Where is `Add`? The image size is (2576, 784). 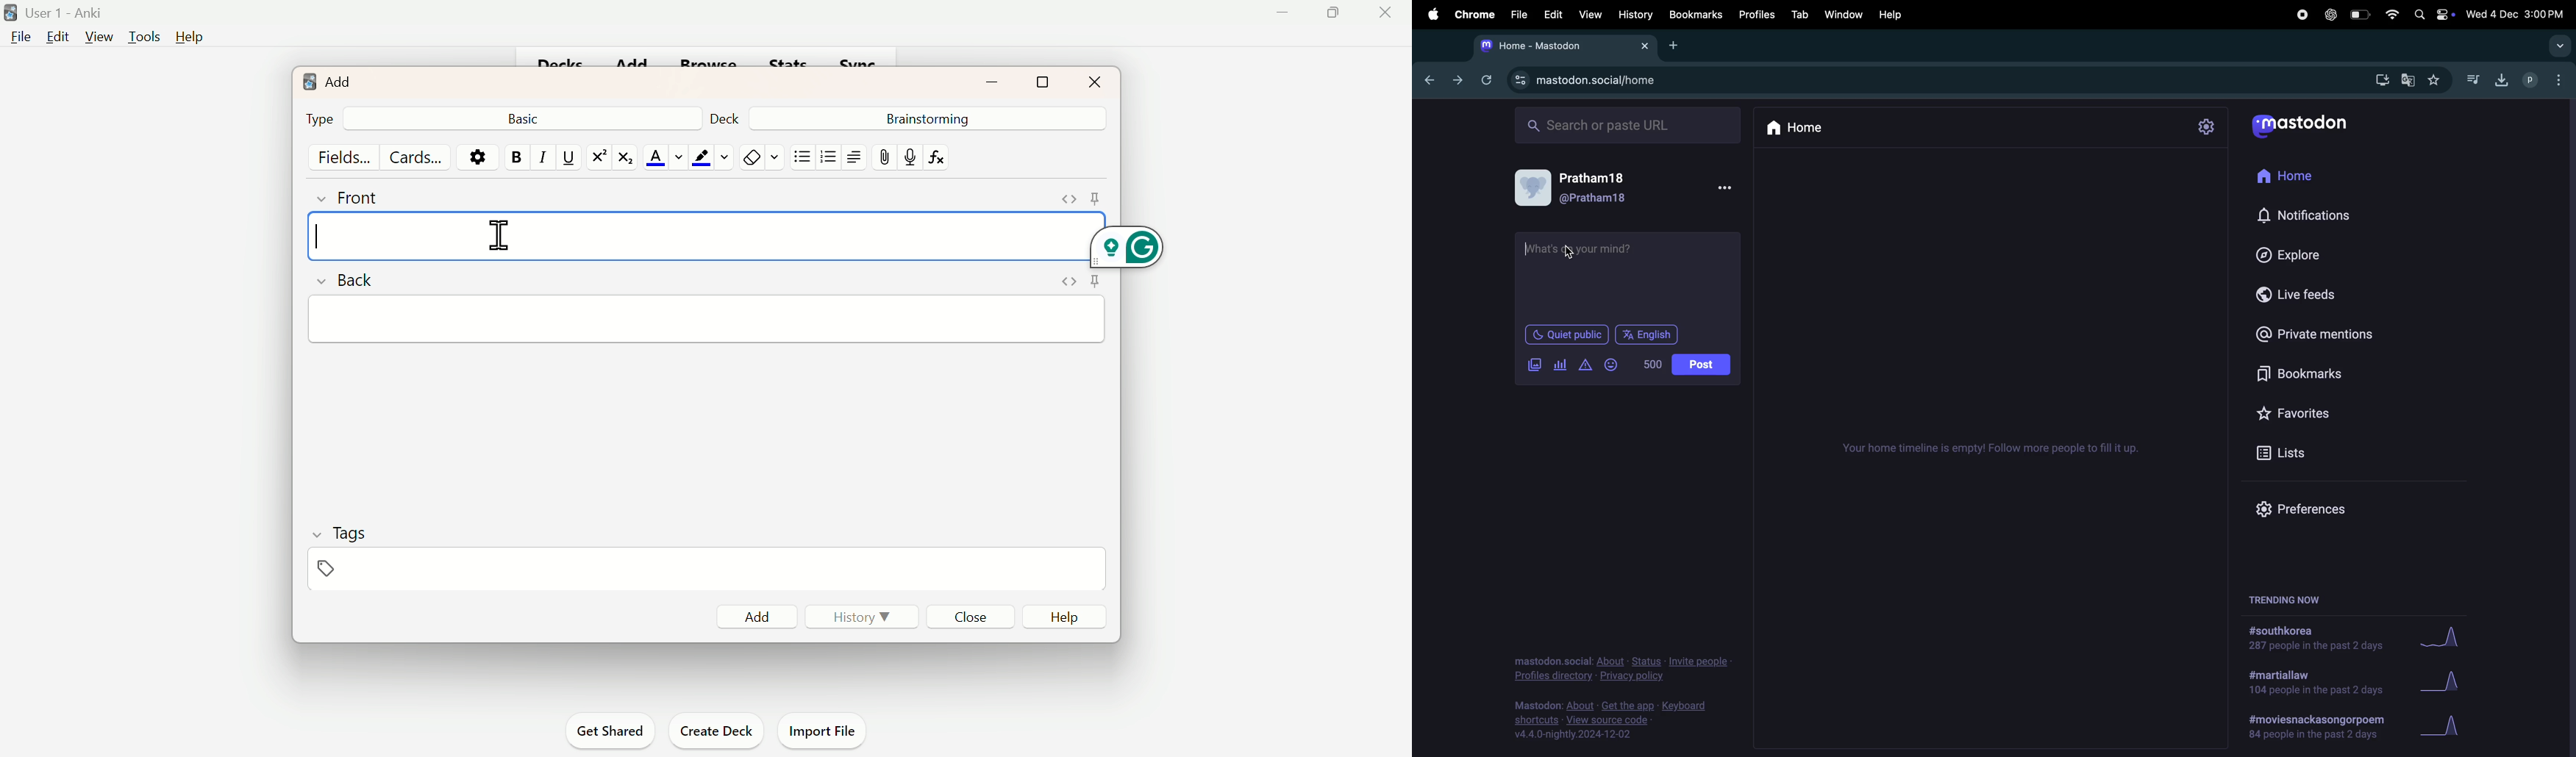
Add is located at coordinates (757, 616).